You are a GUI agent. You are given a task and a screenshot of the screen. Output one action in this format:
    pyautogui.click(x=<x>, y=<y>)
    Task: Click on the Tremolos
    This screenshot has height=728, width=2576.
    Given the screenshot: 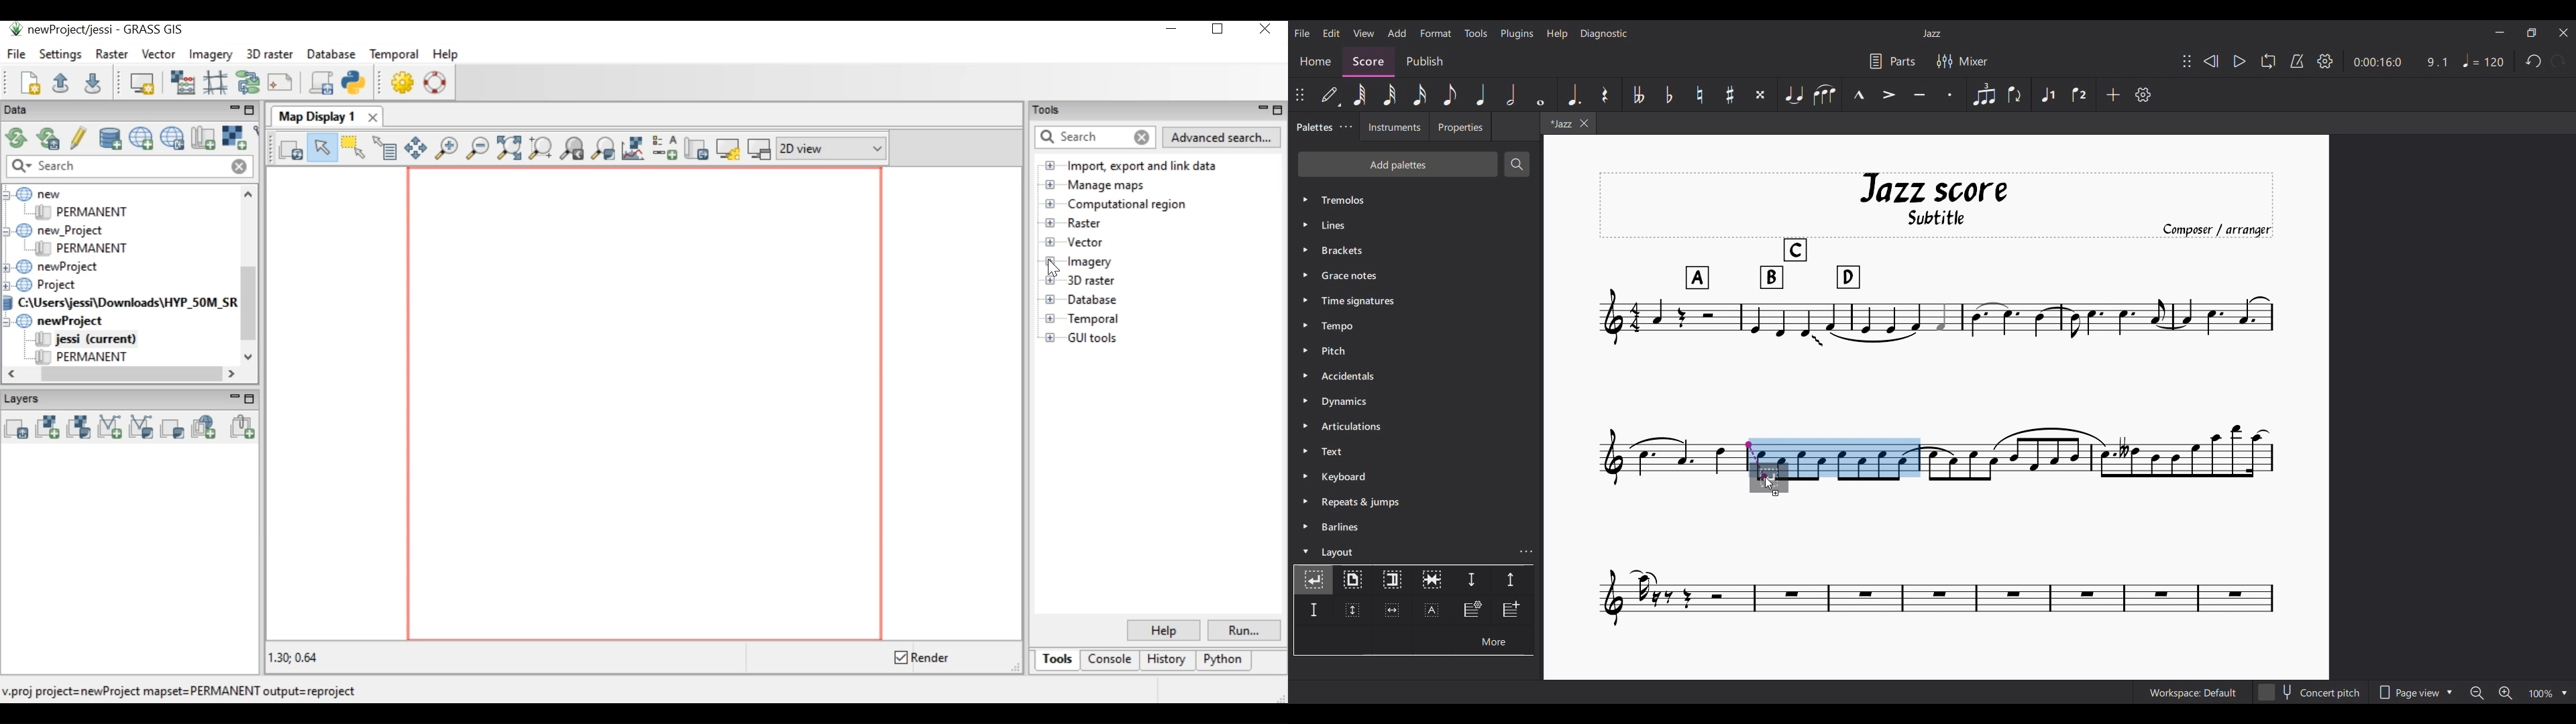 What is the action you would take?
    pyautogui.click(x=1416, y=200)
    